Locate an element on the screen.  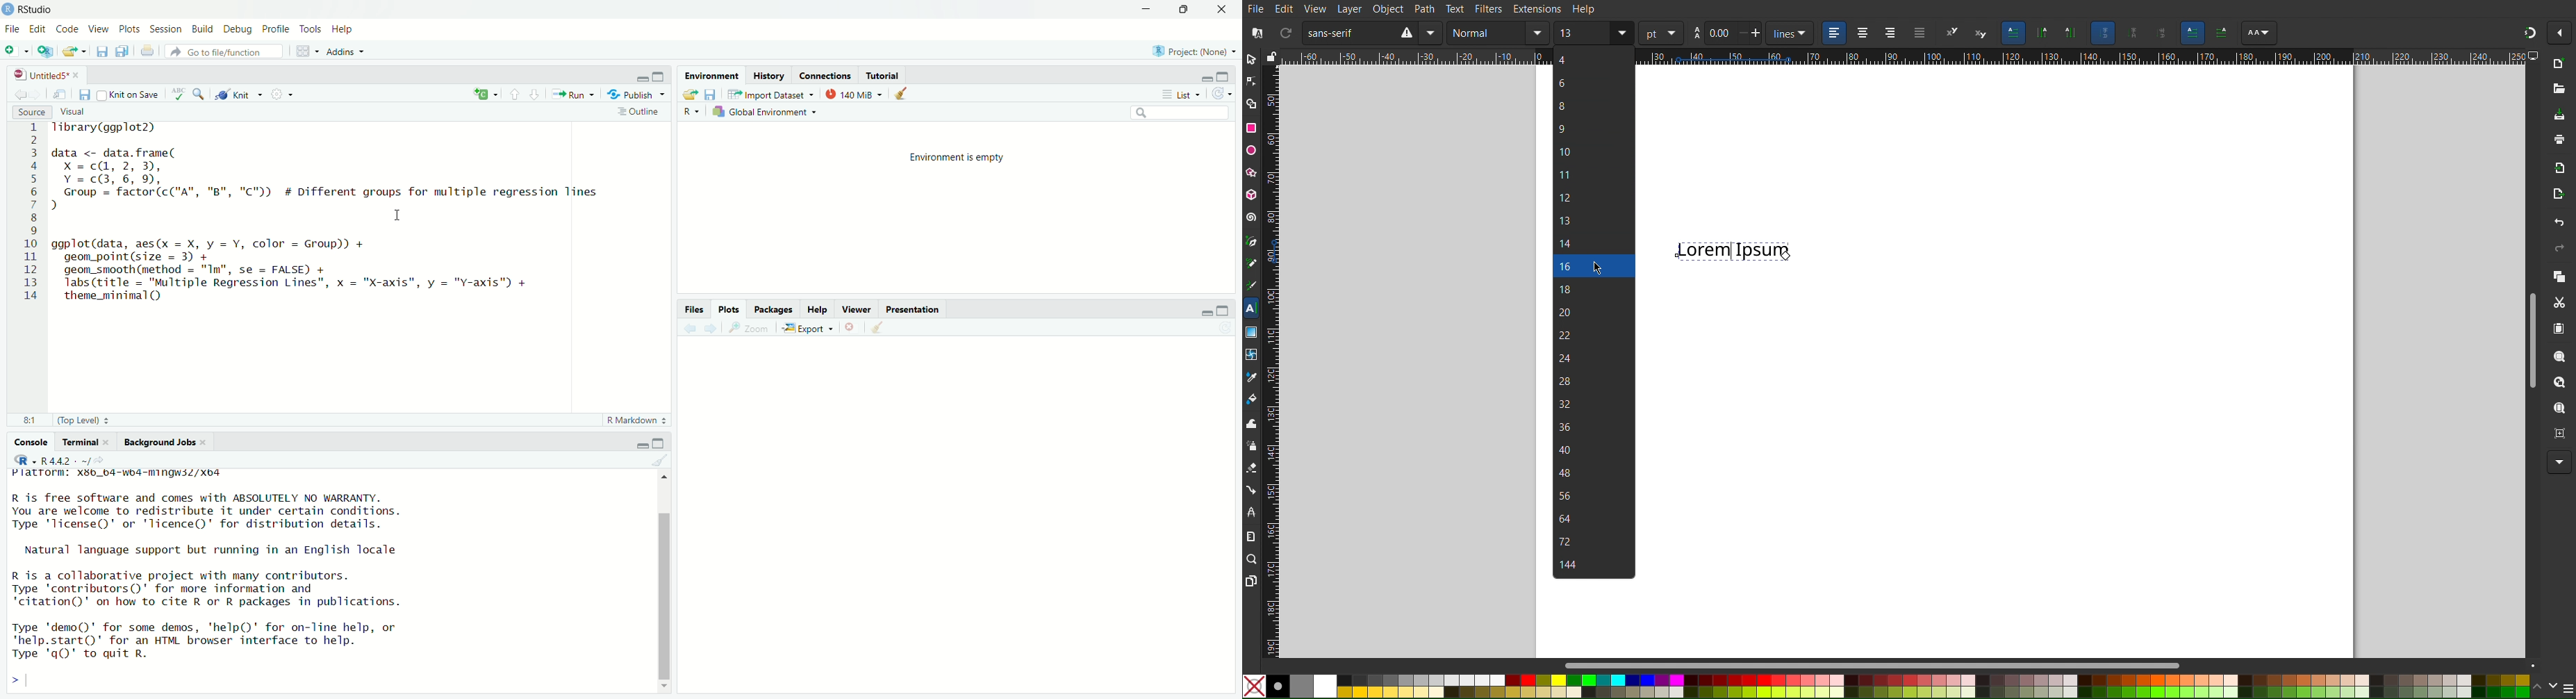
upward is located at coordinates (513, 93).